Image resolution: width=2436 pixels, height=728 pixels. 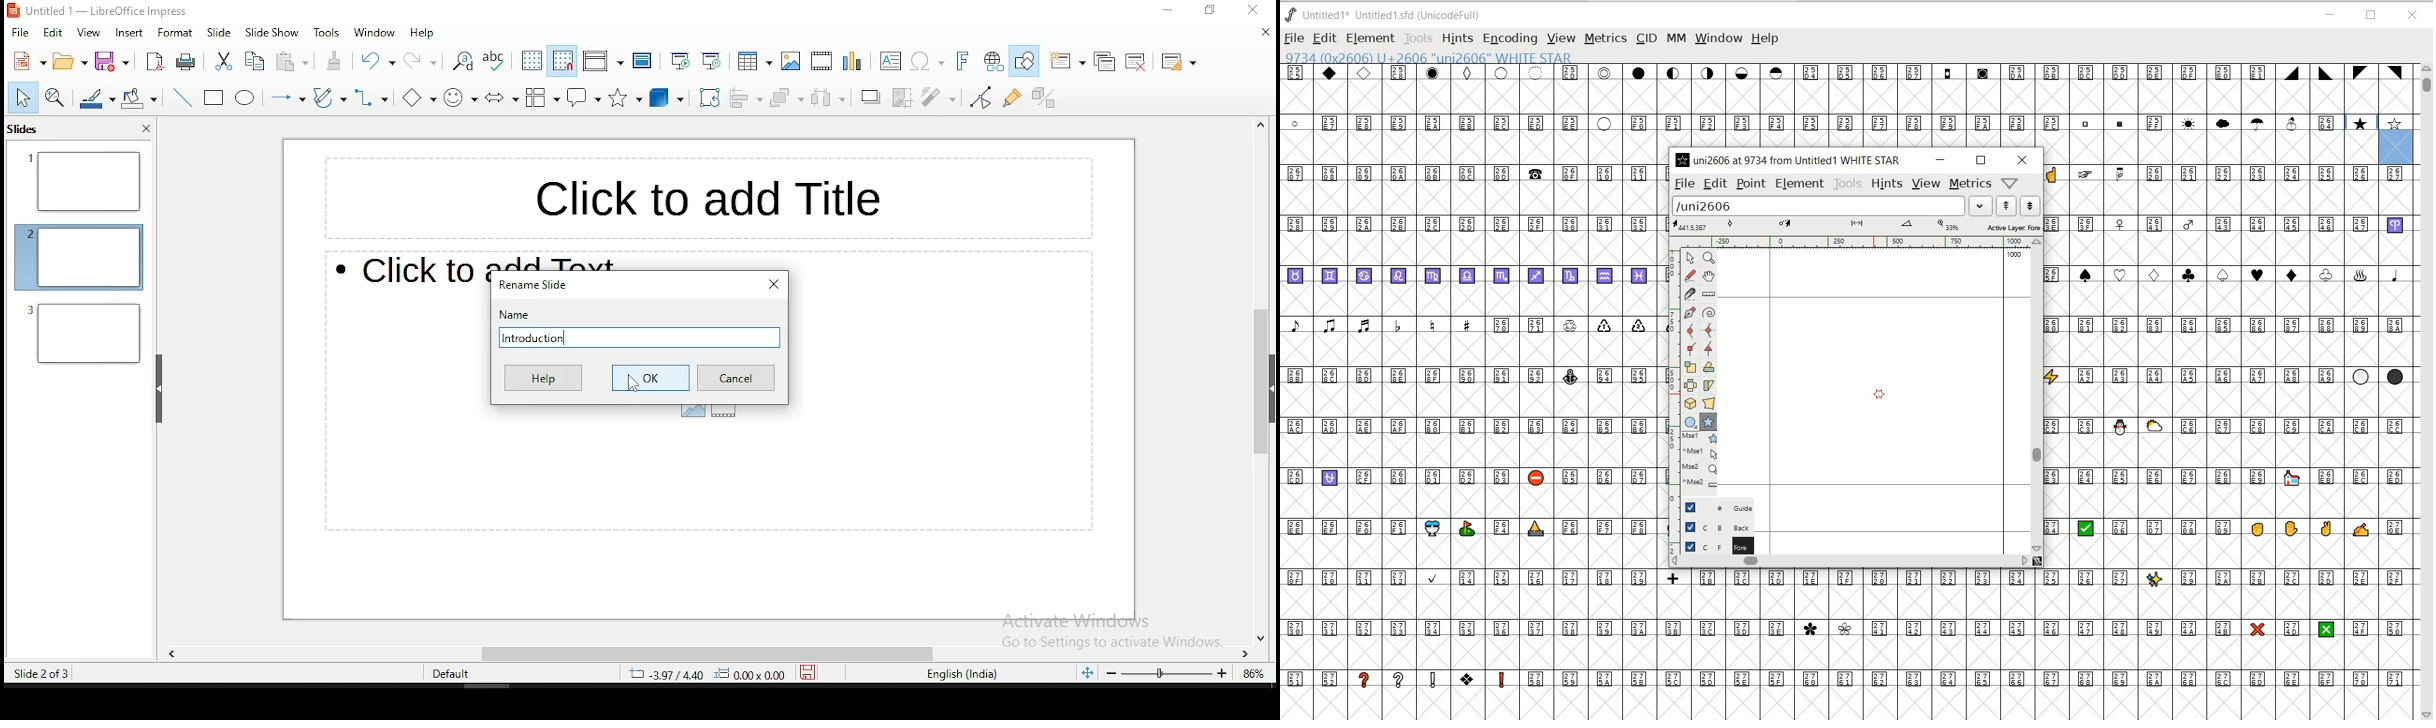 What do you see at coordinates (699, 194) in the screenshot?
I see `text box` at bounding box center [699, 194].